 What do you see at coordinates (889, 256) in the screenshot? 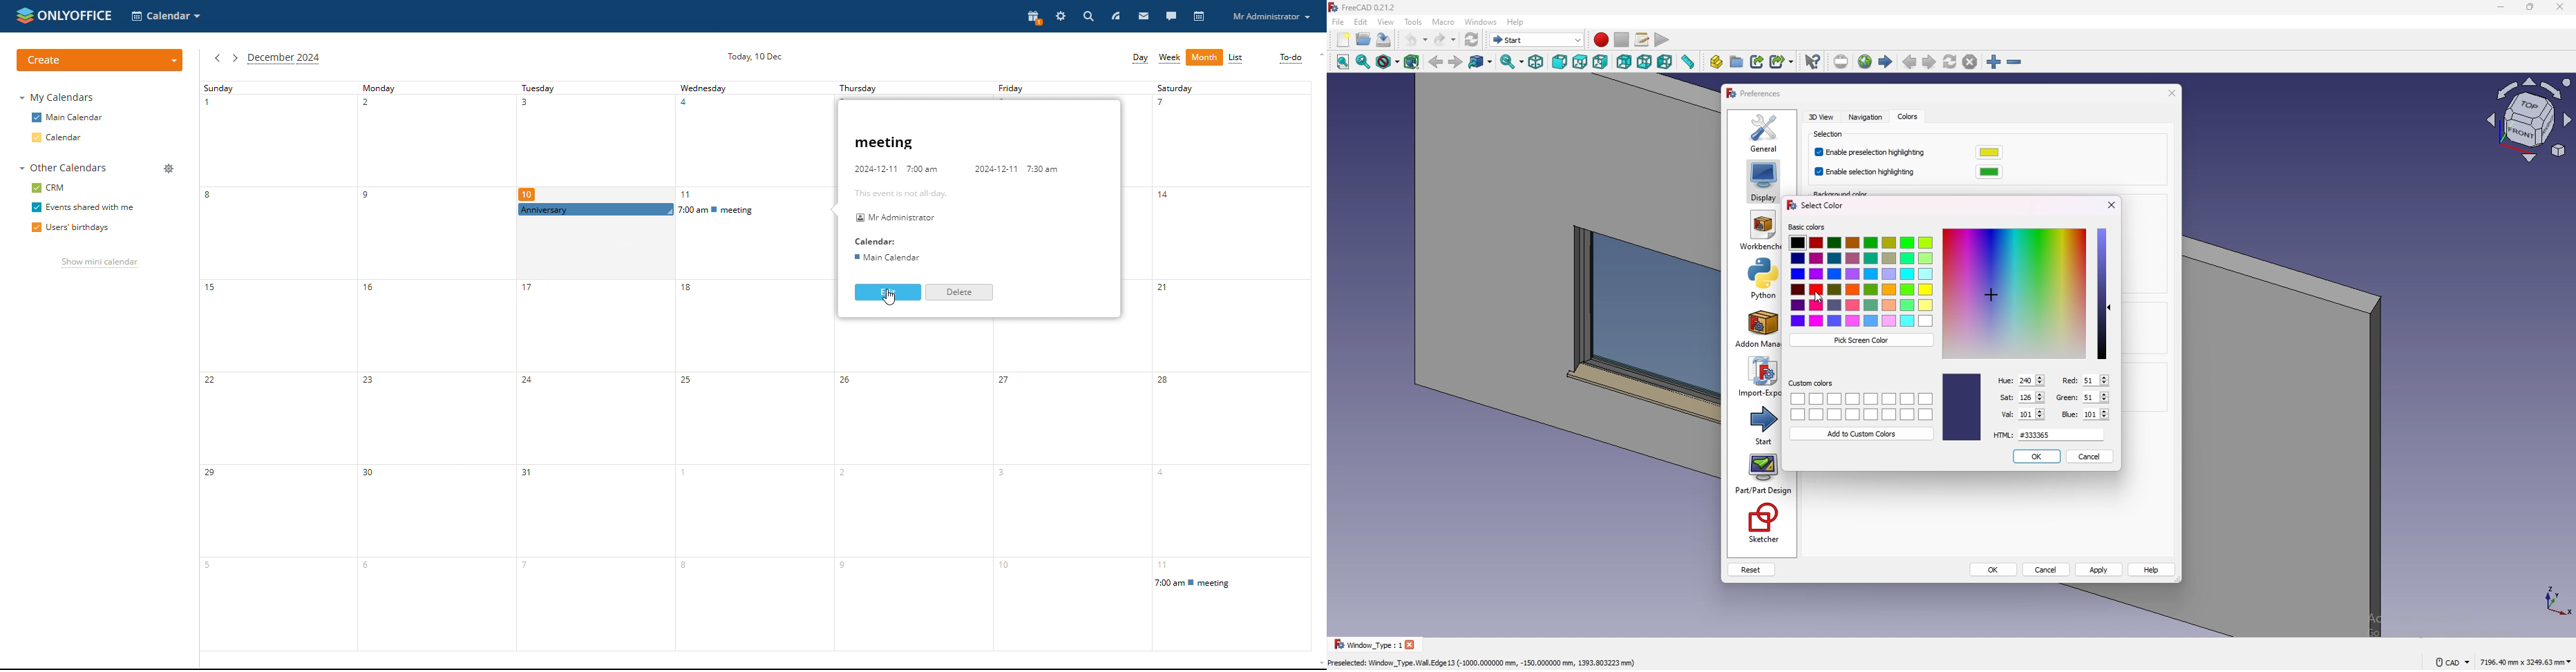
I see `main calender` at bounding box center [889, 256].